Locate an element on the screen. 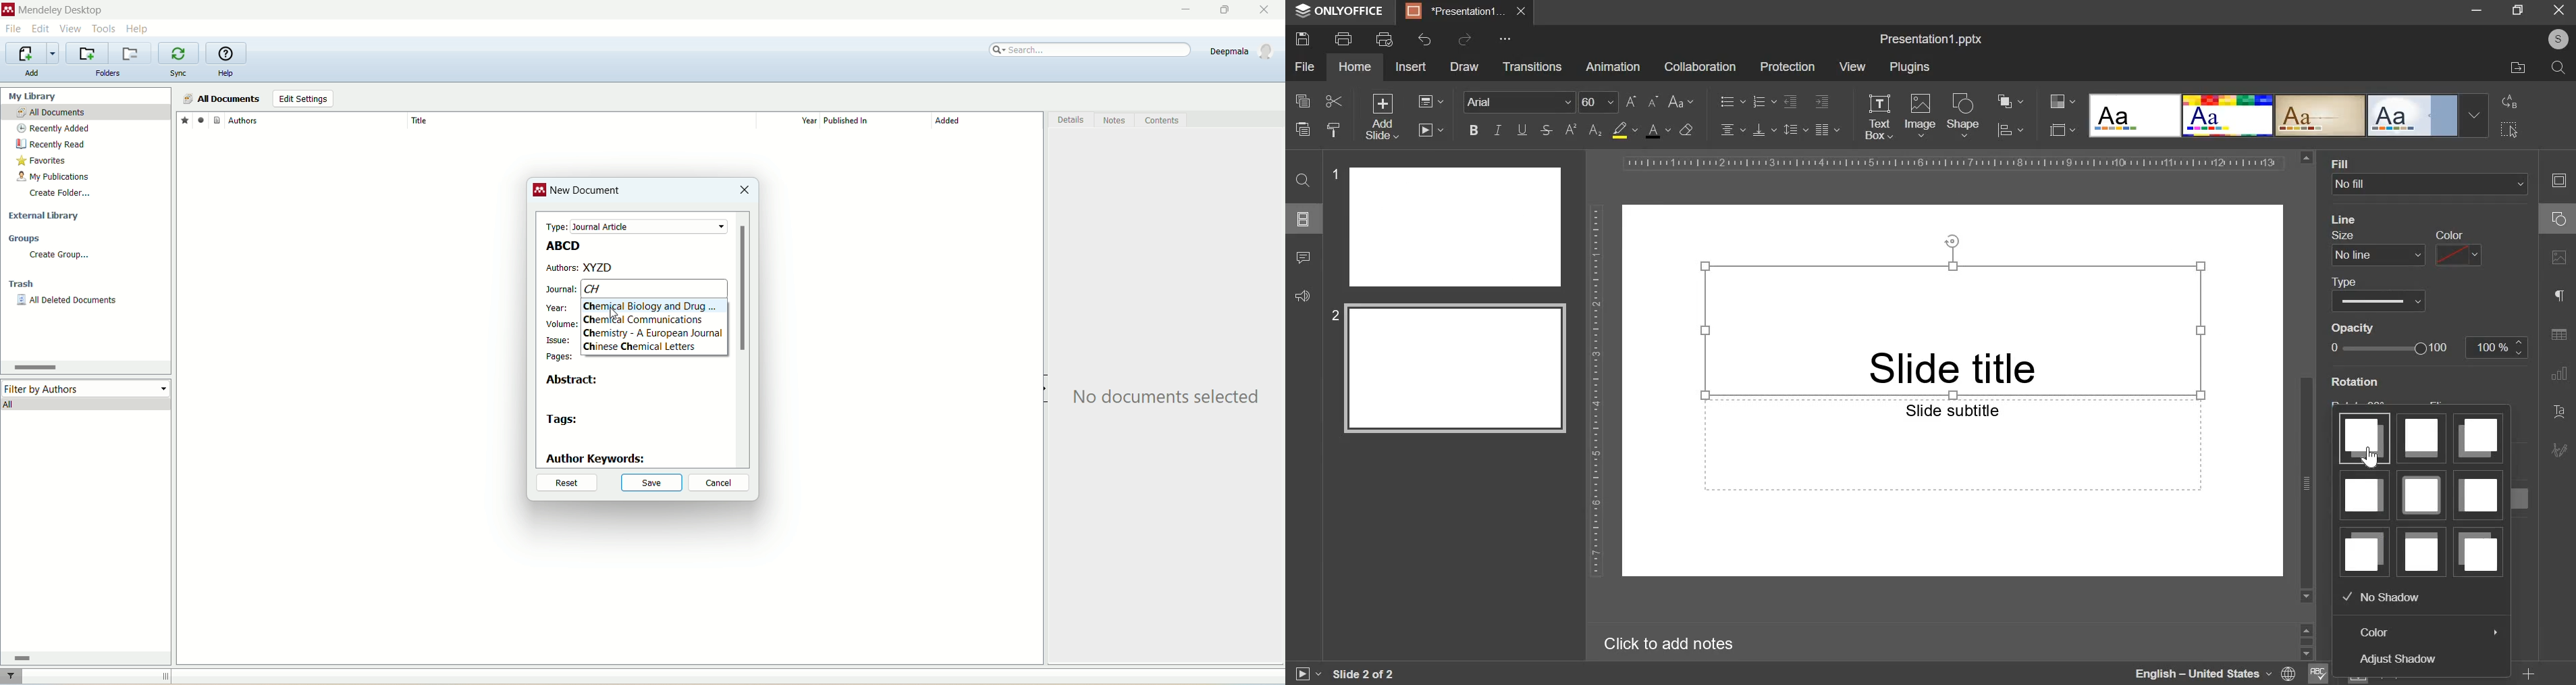  read/unread is located at coordinates (199, 119).